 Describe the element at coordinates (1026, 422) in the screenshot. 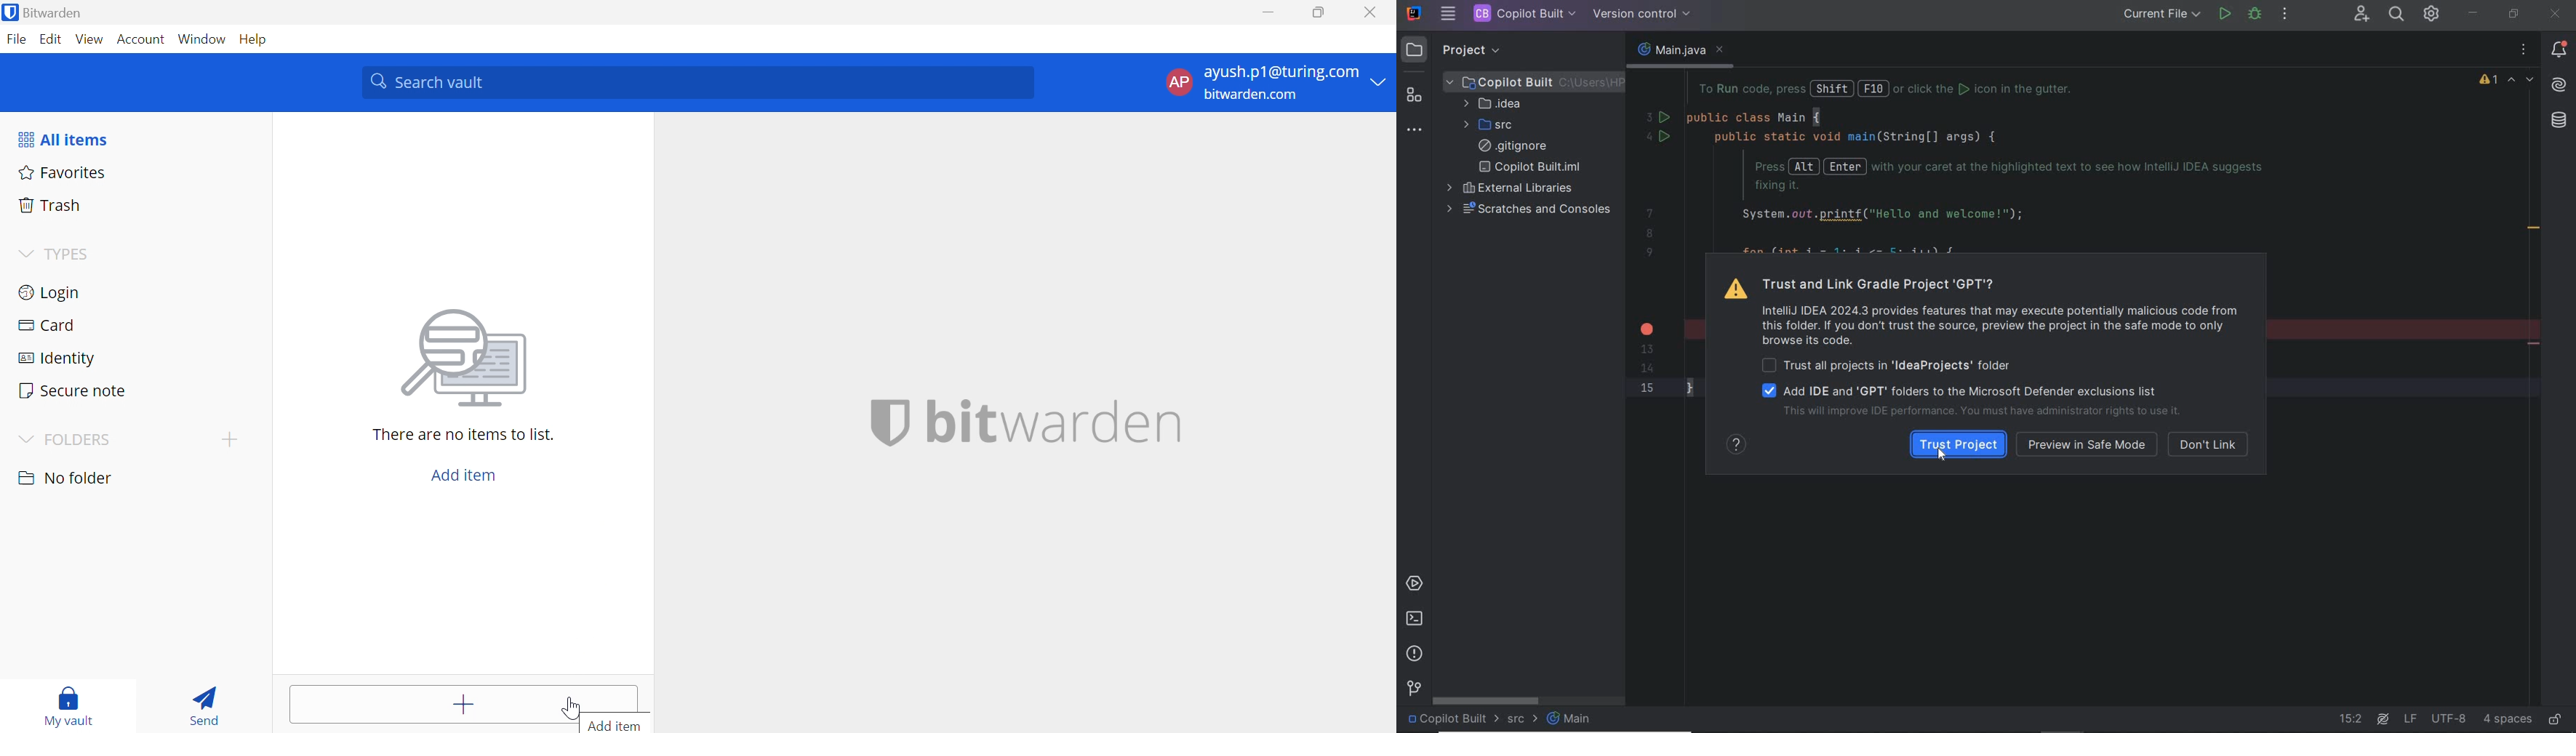

I see `bitwarden` at that location.